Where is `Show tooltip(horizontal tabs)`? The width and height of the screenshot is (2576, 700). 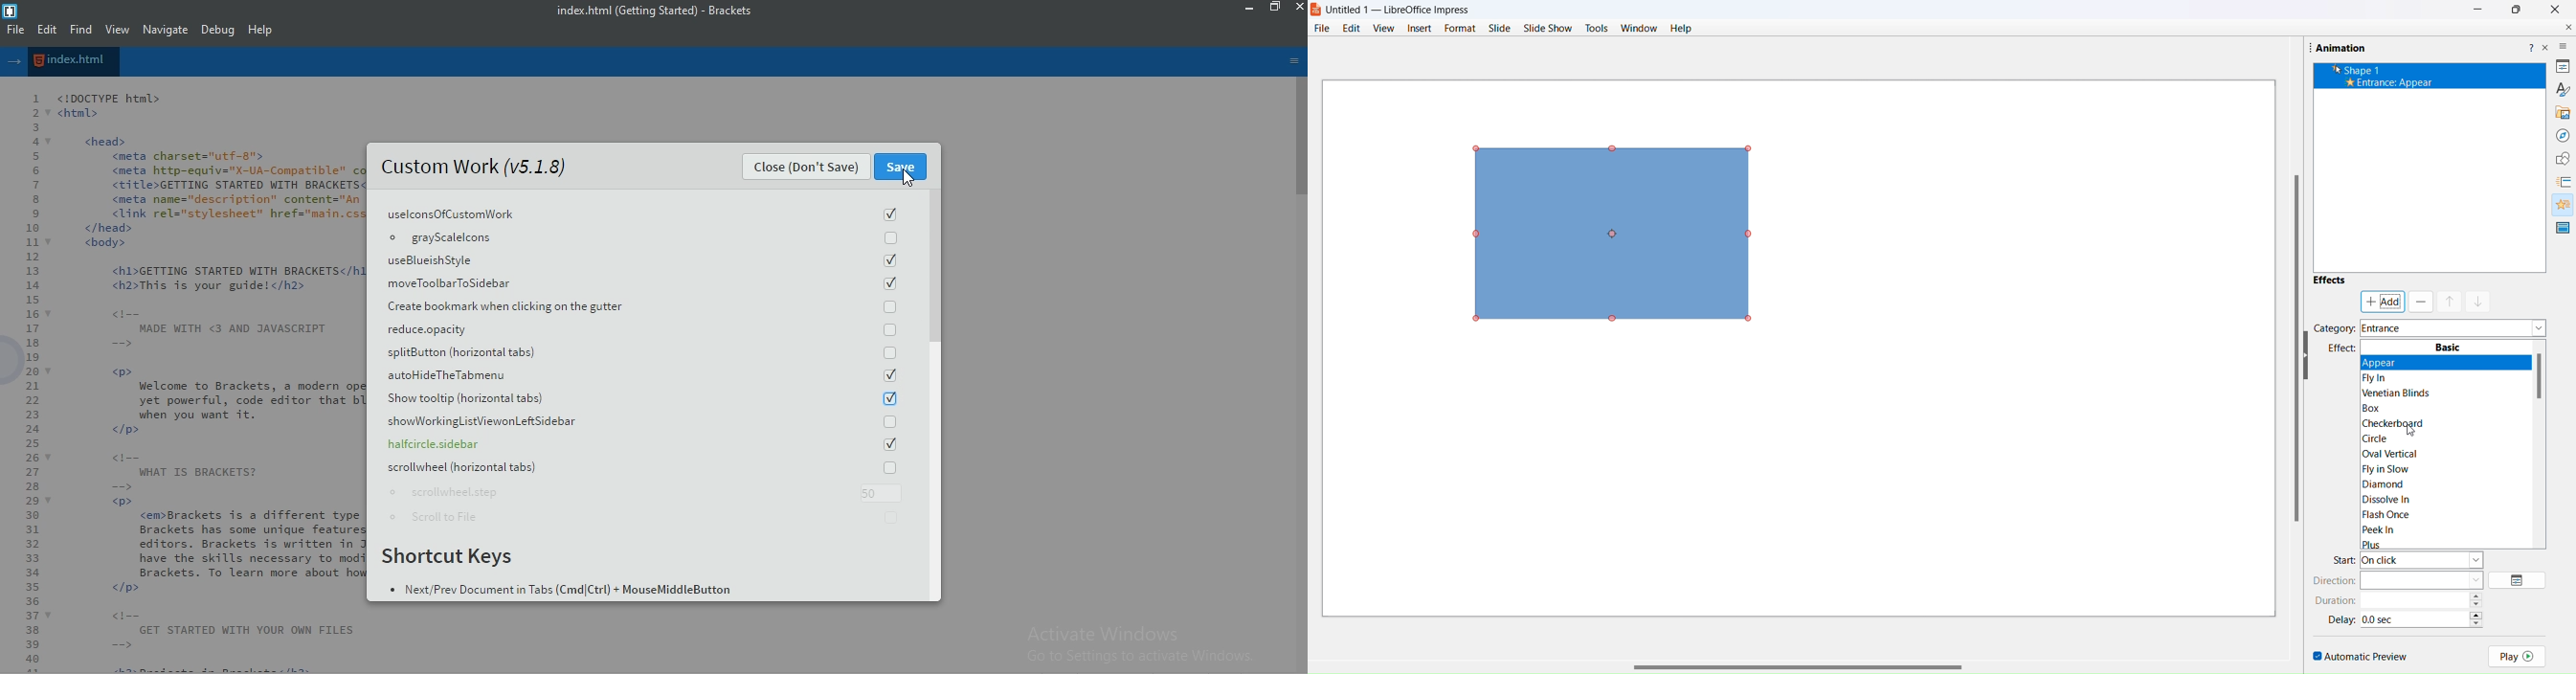
Show tooltip(horizontal tabs) is located at coordinates (646, 399).